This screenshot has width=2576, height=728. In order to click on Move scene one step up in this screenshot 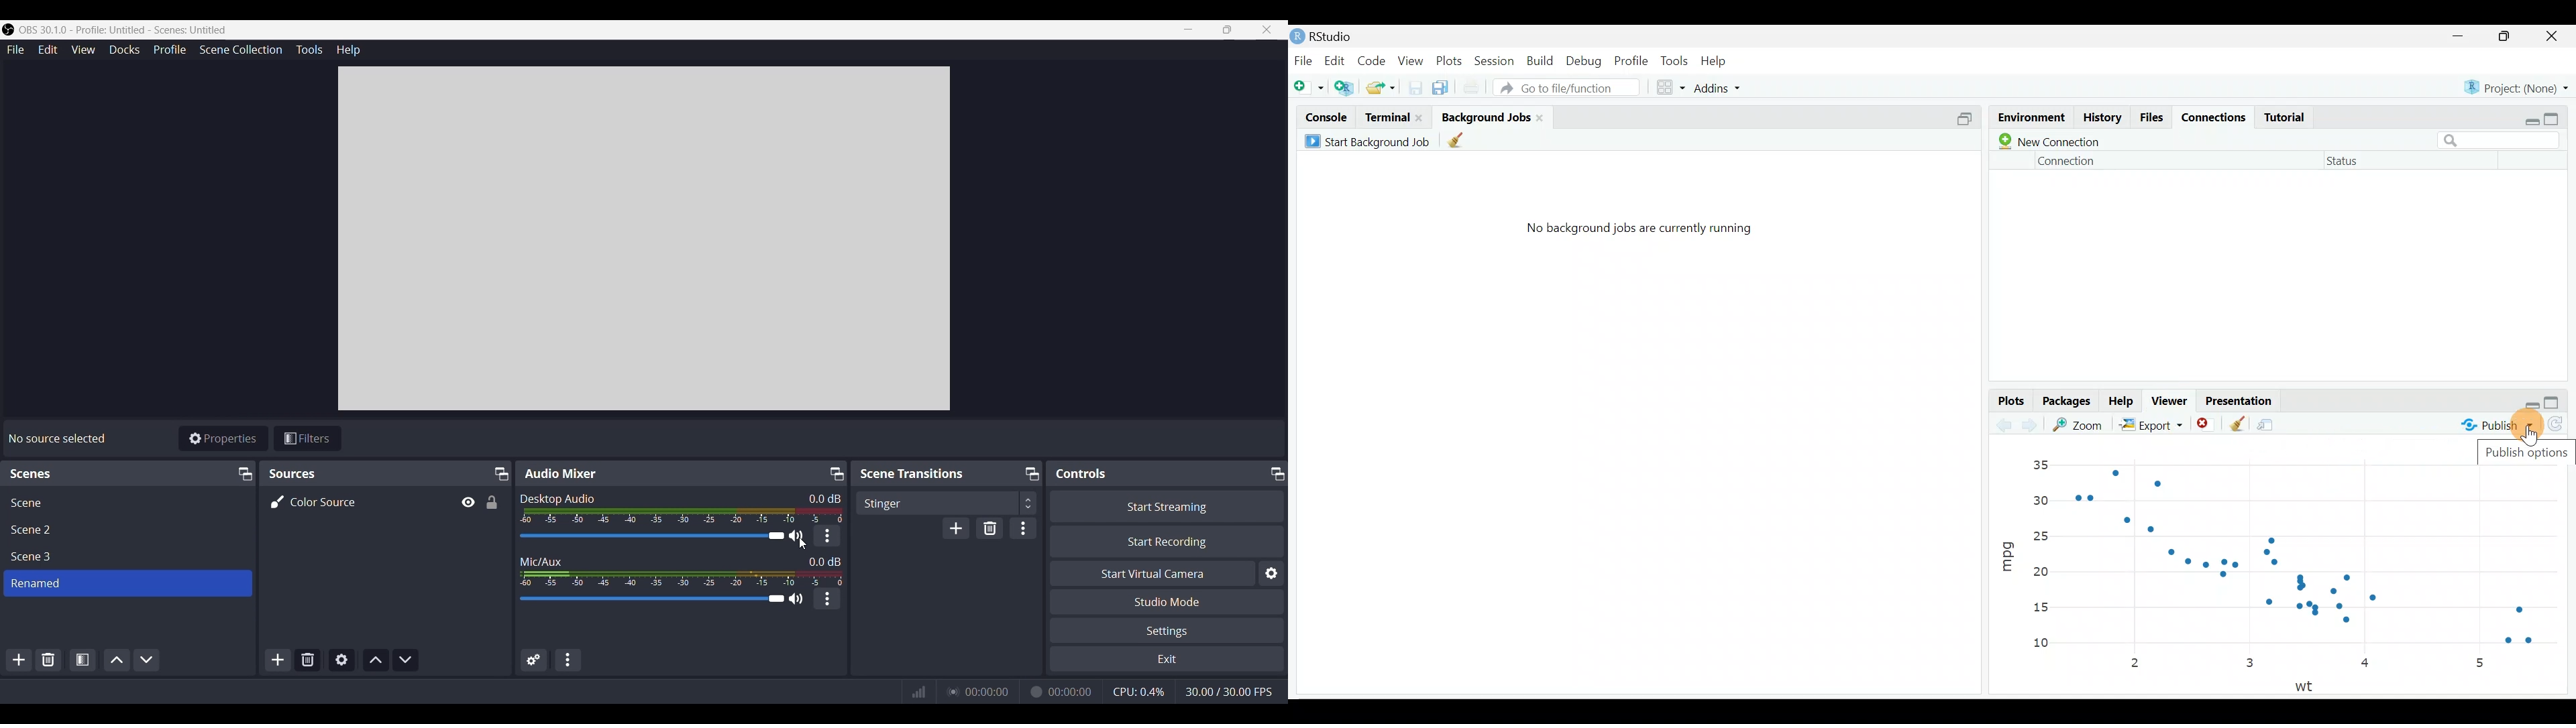, I will do `click(117, 660)`.